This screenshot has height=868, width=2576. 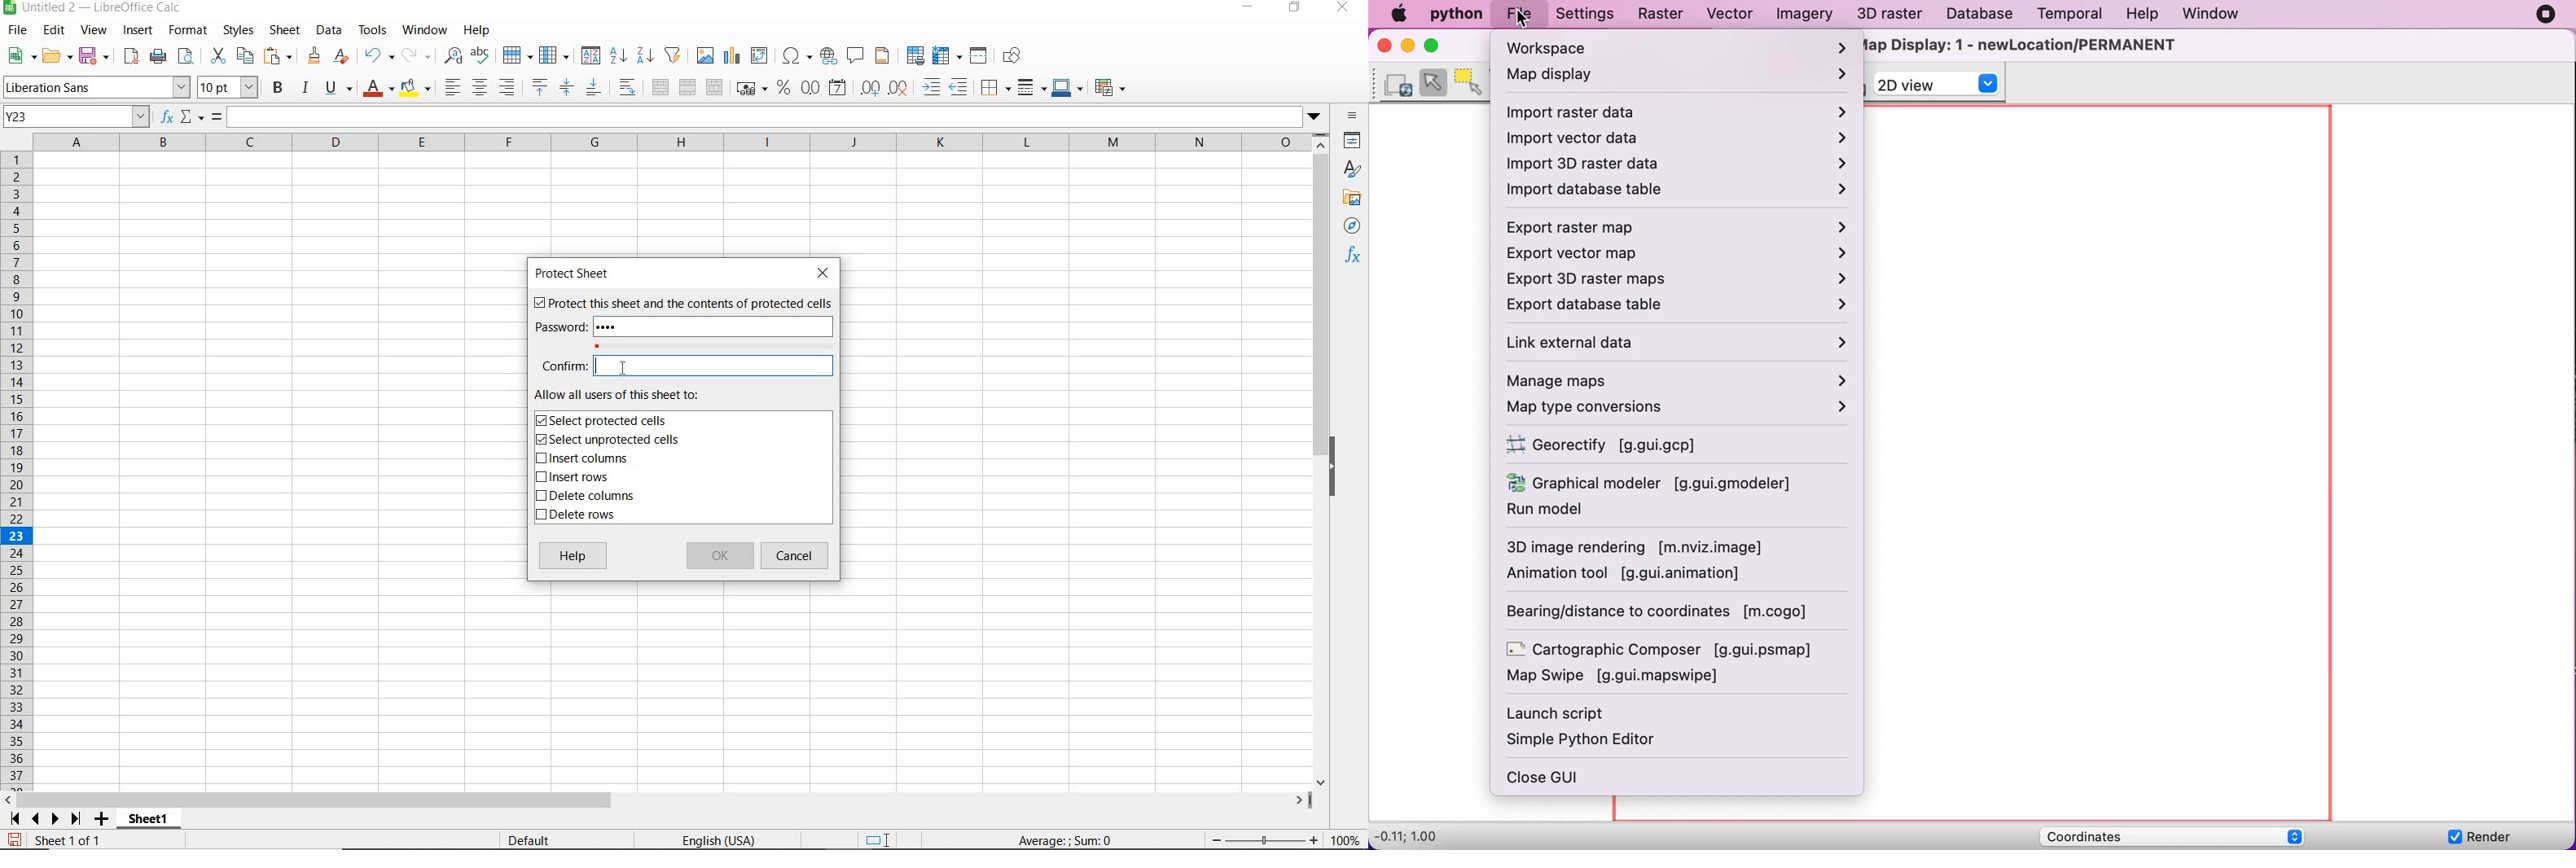 I want to click on SORTS, so click(x=591, y=56).